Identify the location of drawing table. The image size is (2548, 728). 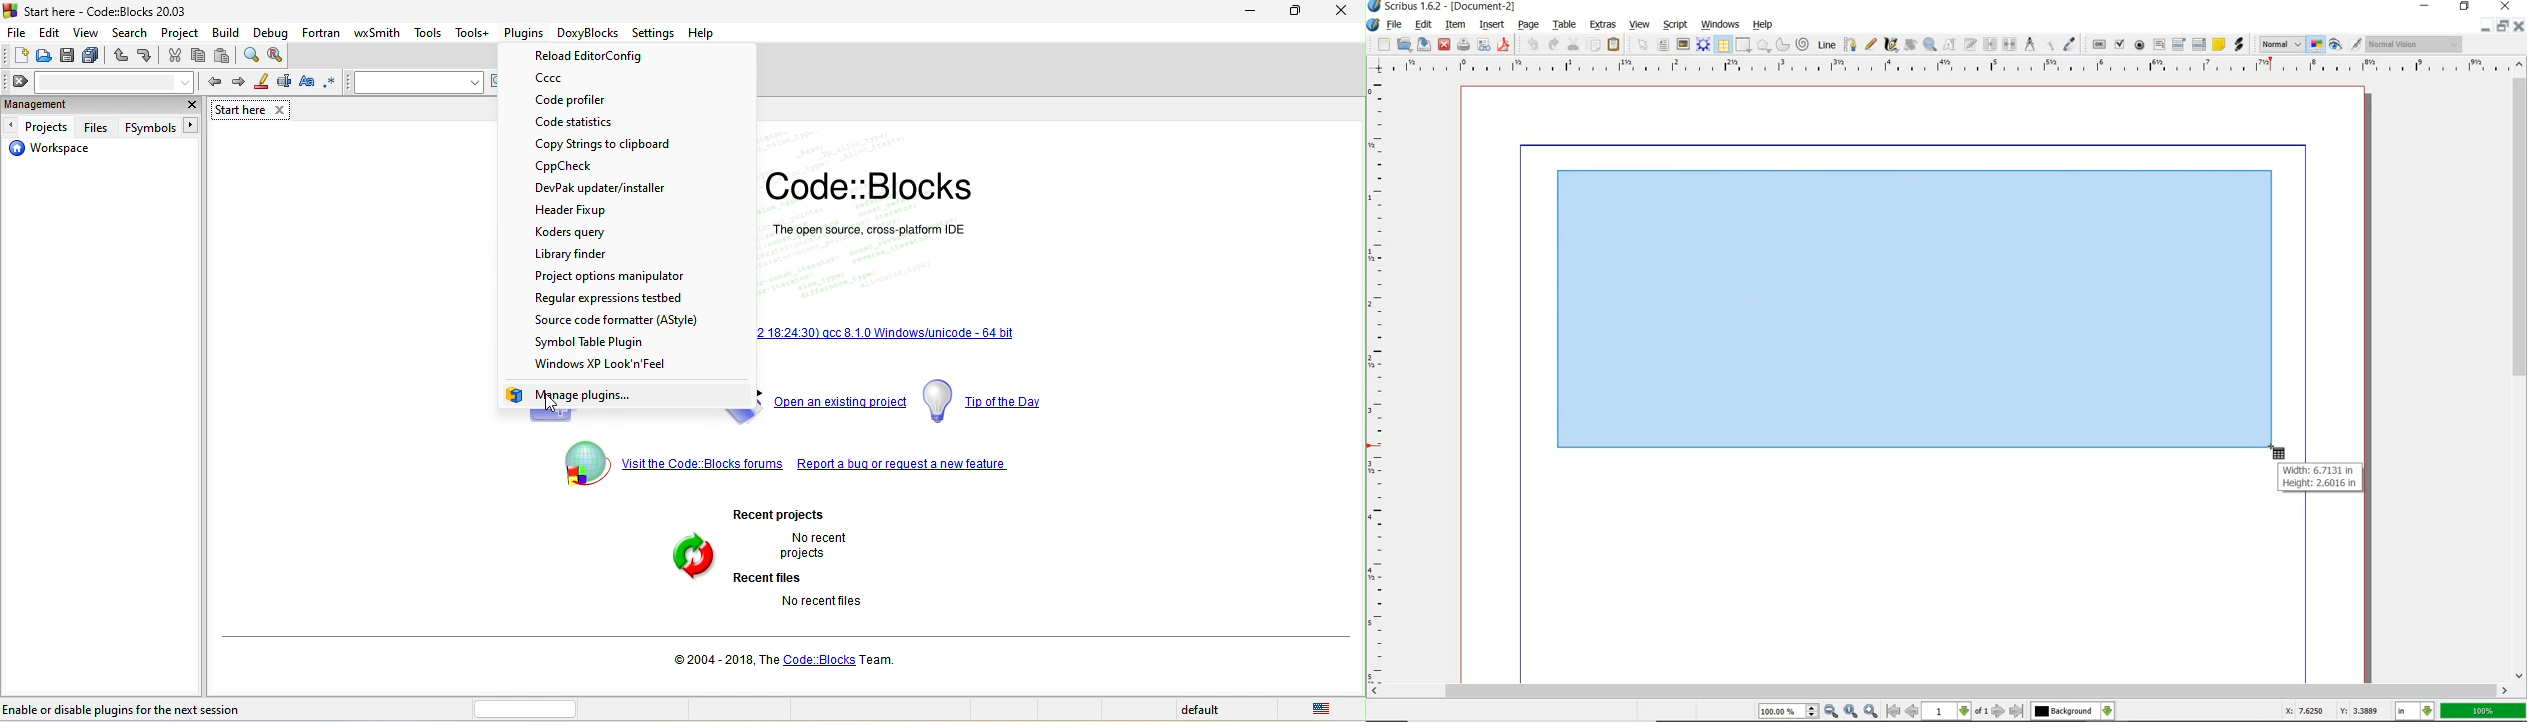
(1919, 313).